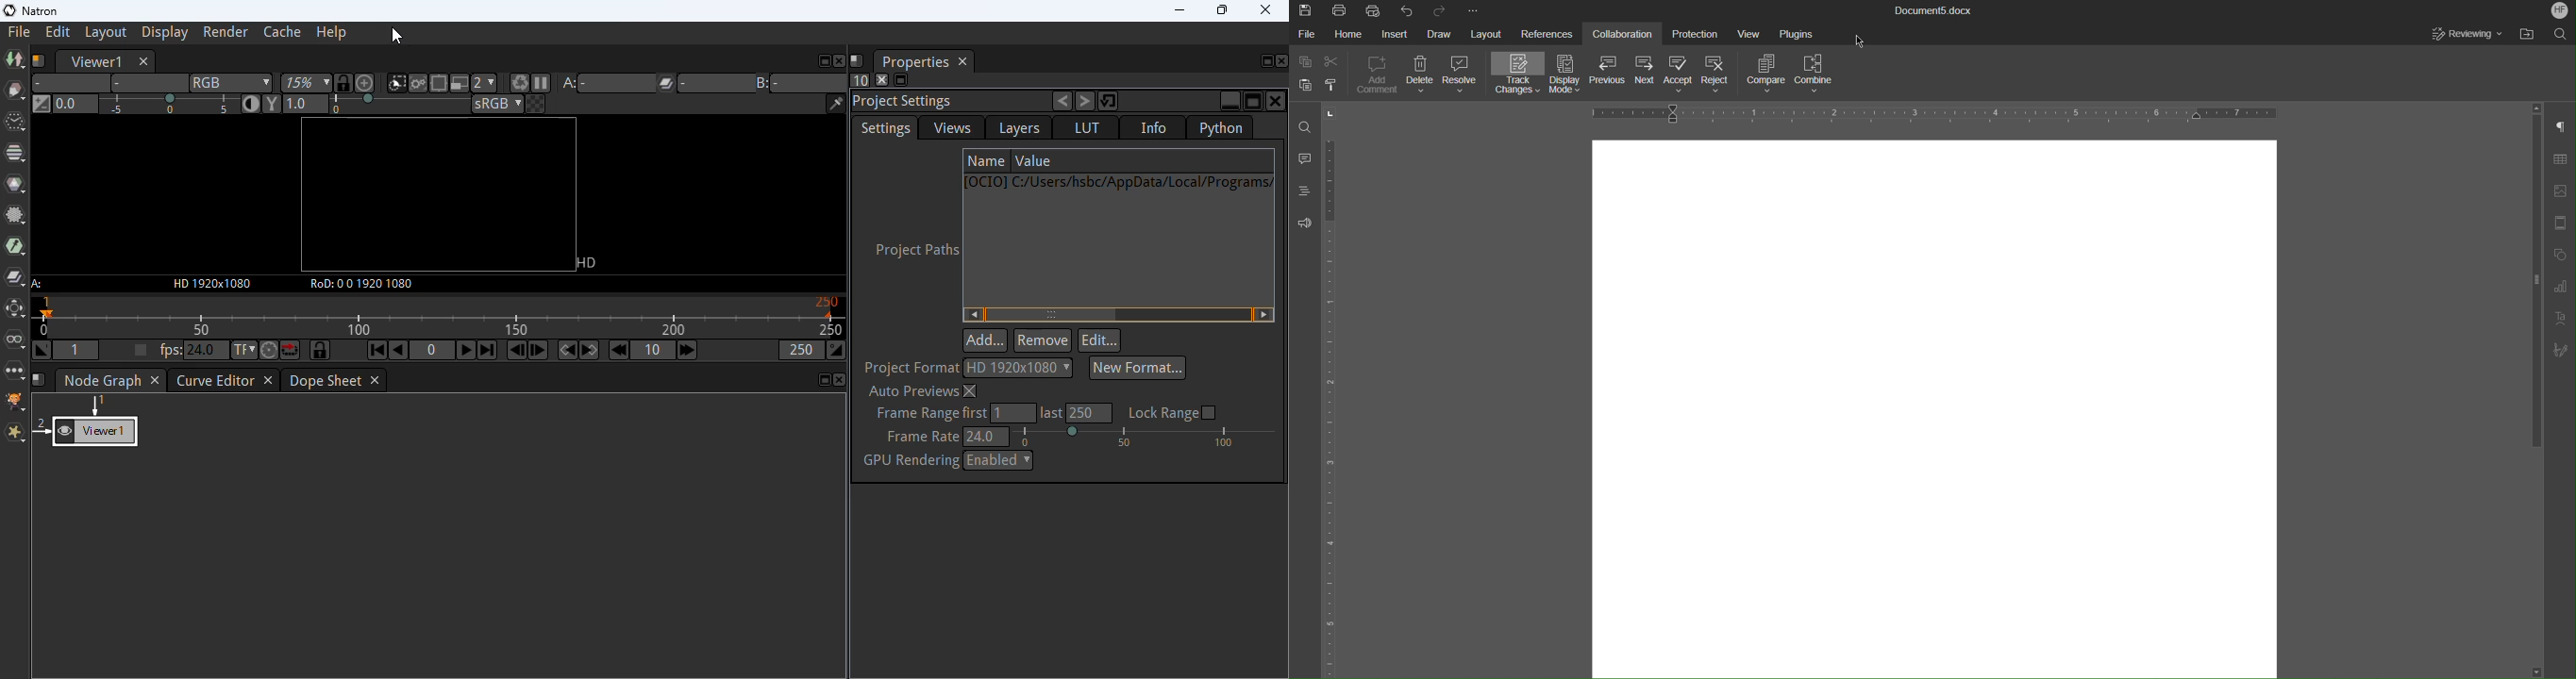 The height and width of the screenshot is (700, 2576). Describe the element at coordinates (2559, 352) in the screenshot. I see `Signature` at that location.